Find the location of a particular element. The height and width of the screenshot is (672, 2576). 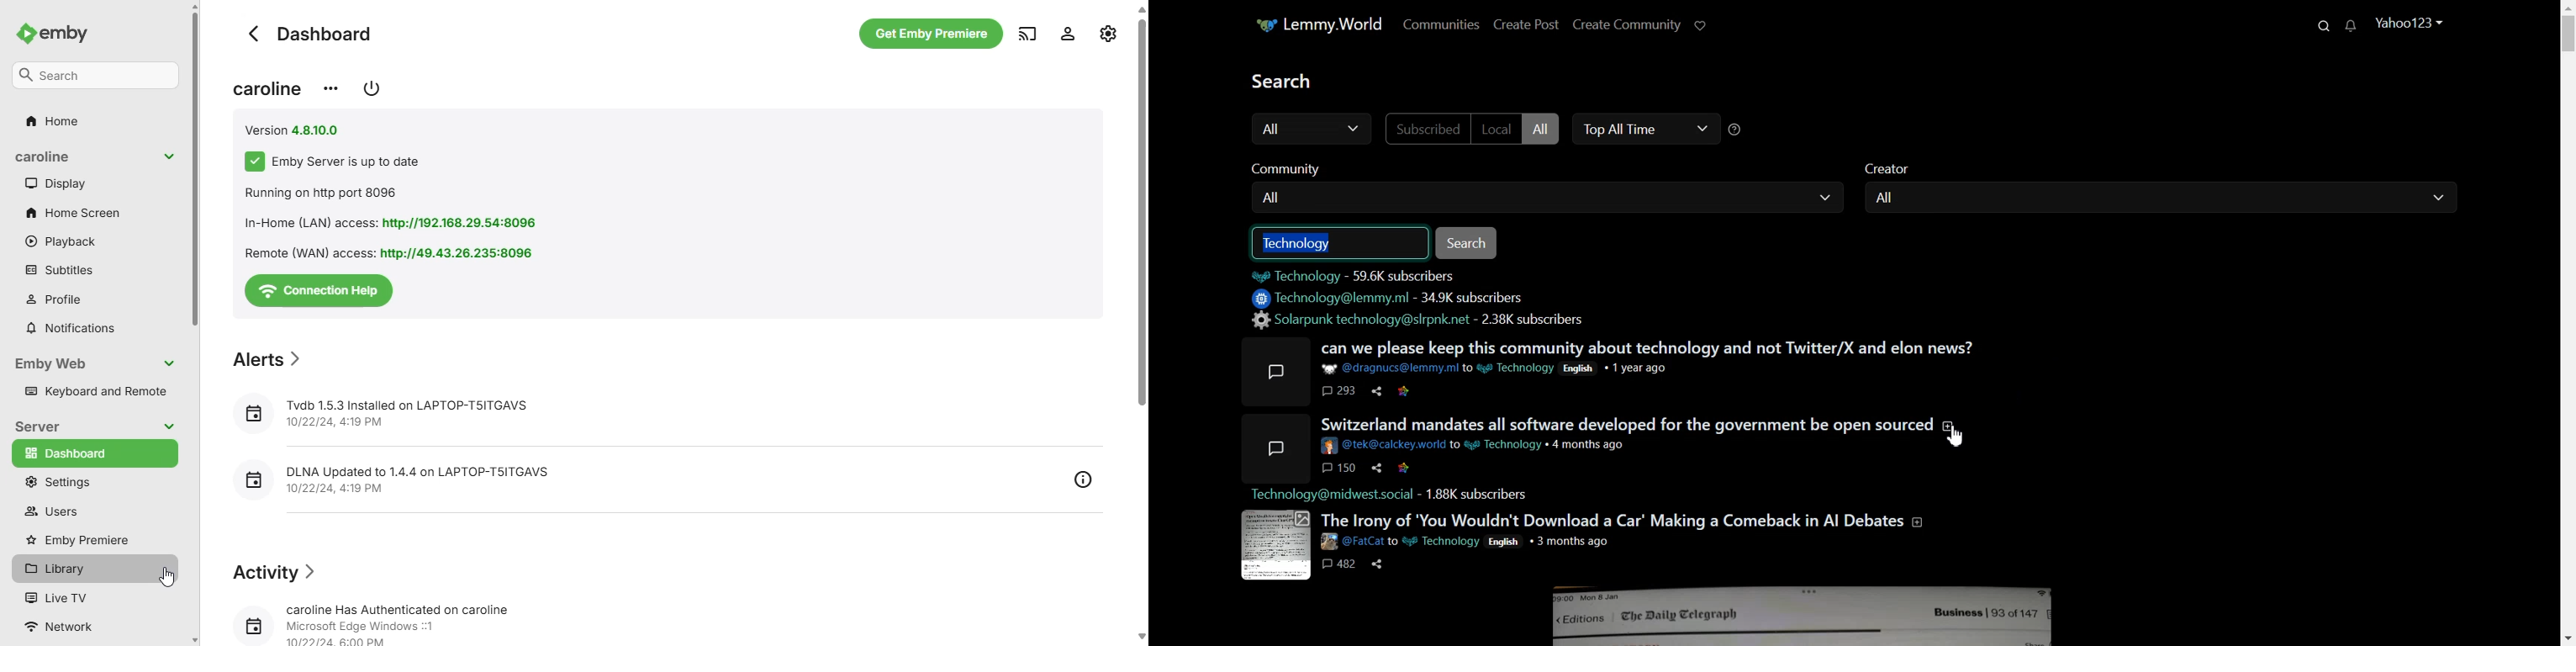

Link is located at coordinates (1407, 390).